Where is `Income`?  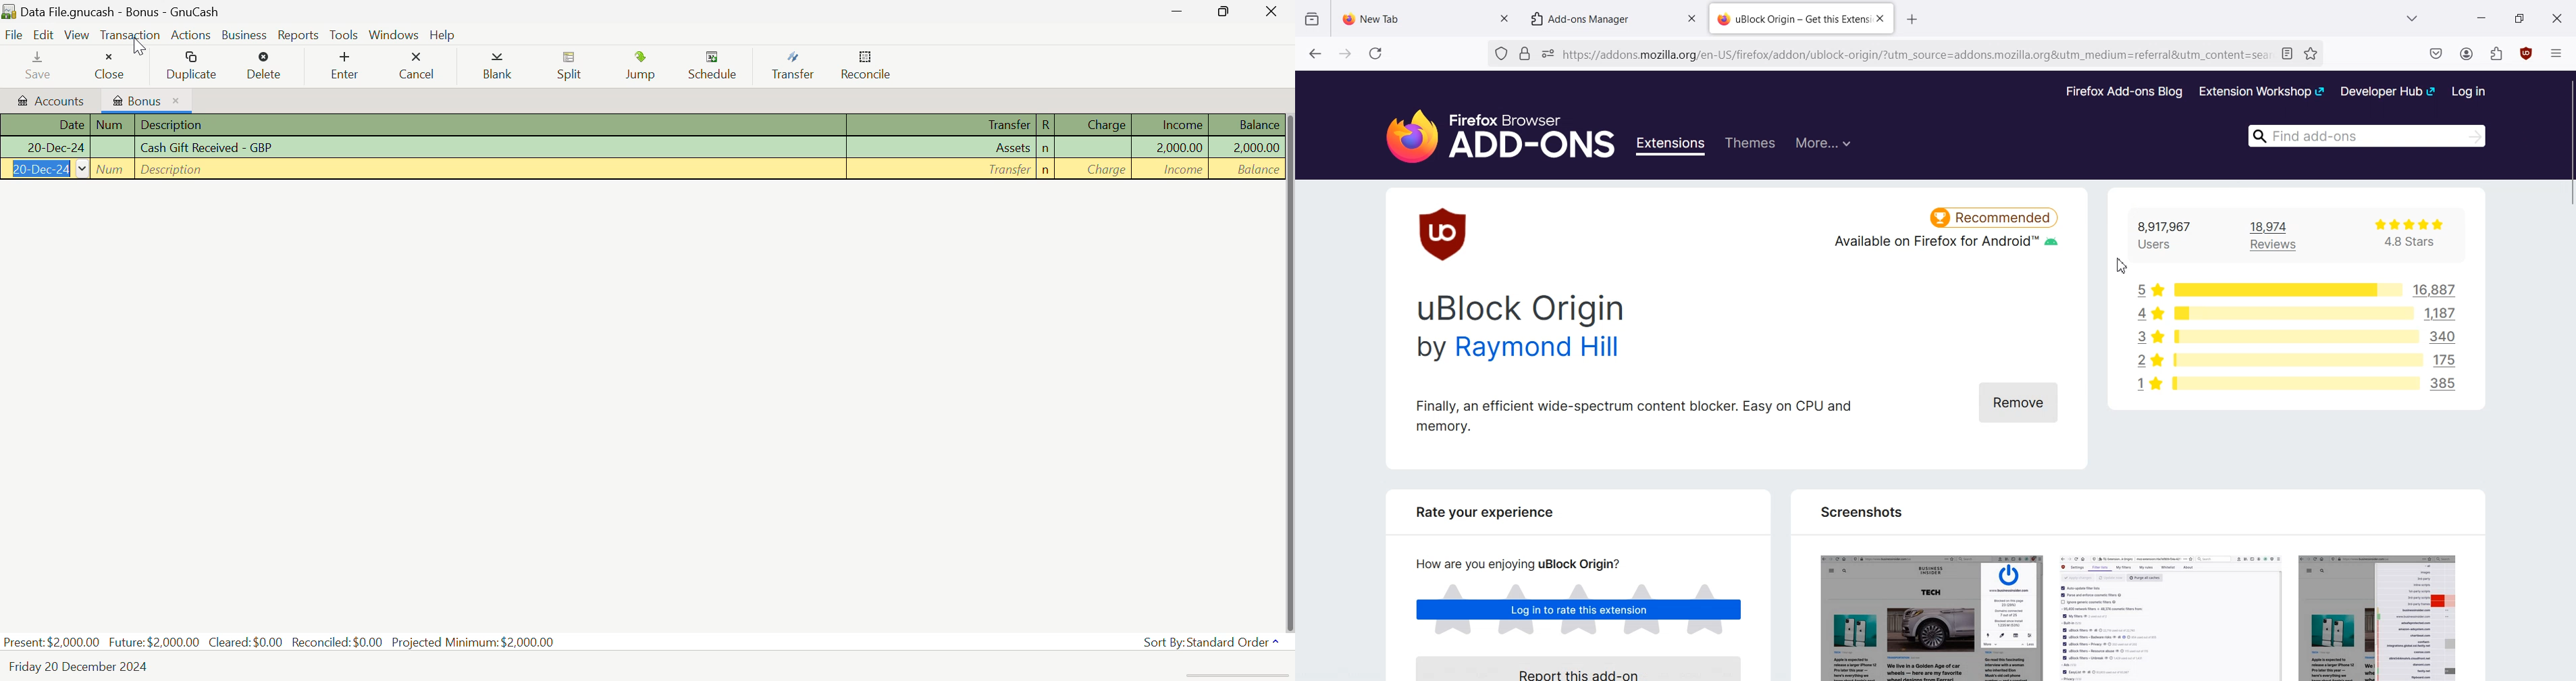
Income is located at coordinates (1173, 147).